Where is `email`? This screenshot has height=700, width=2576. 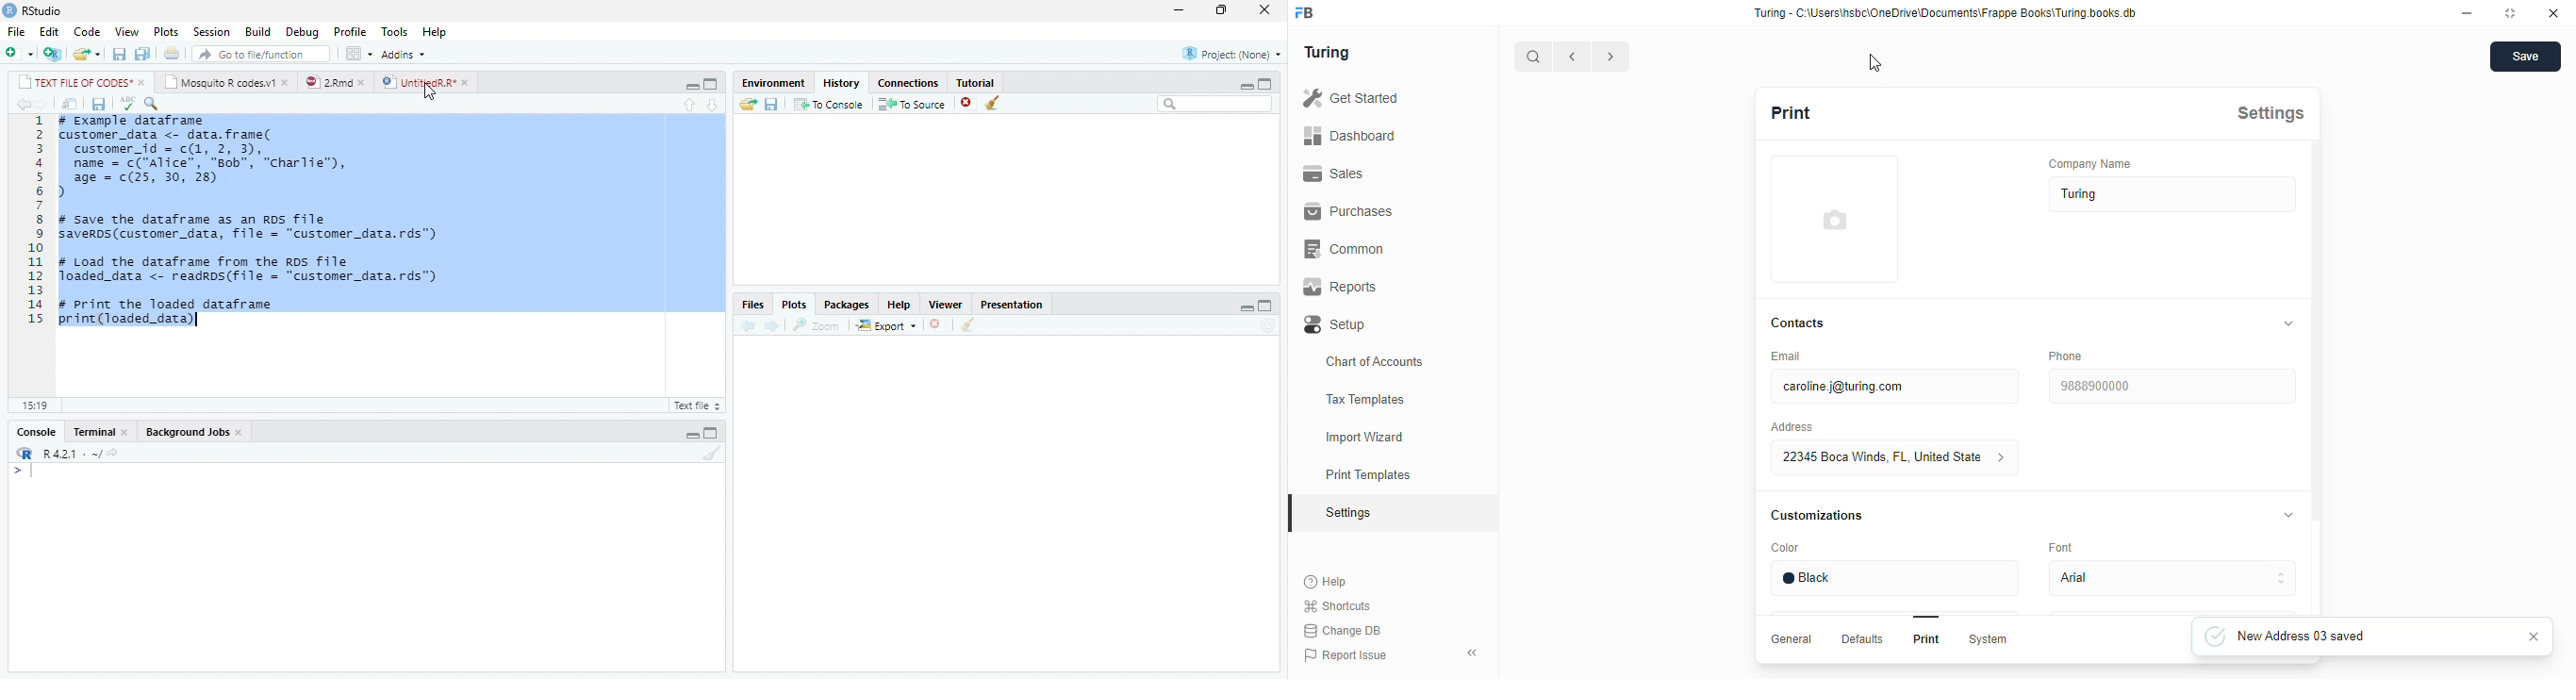
email is located at coordinates (1788, 356).